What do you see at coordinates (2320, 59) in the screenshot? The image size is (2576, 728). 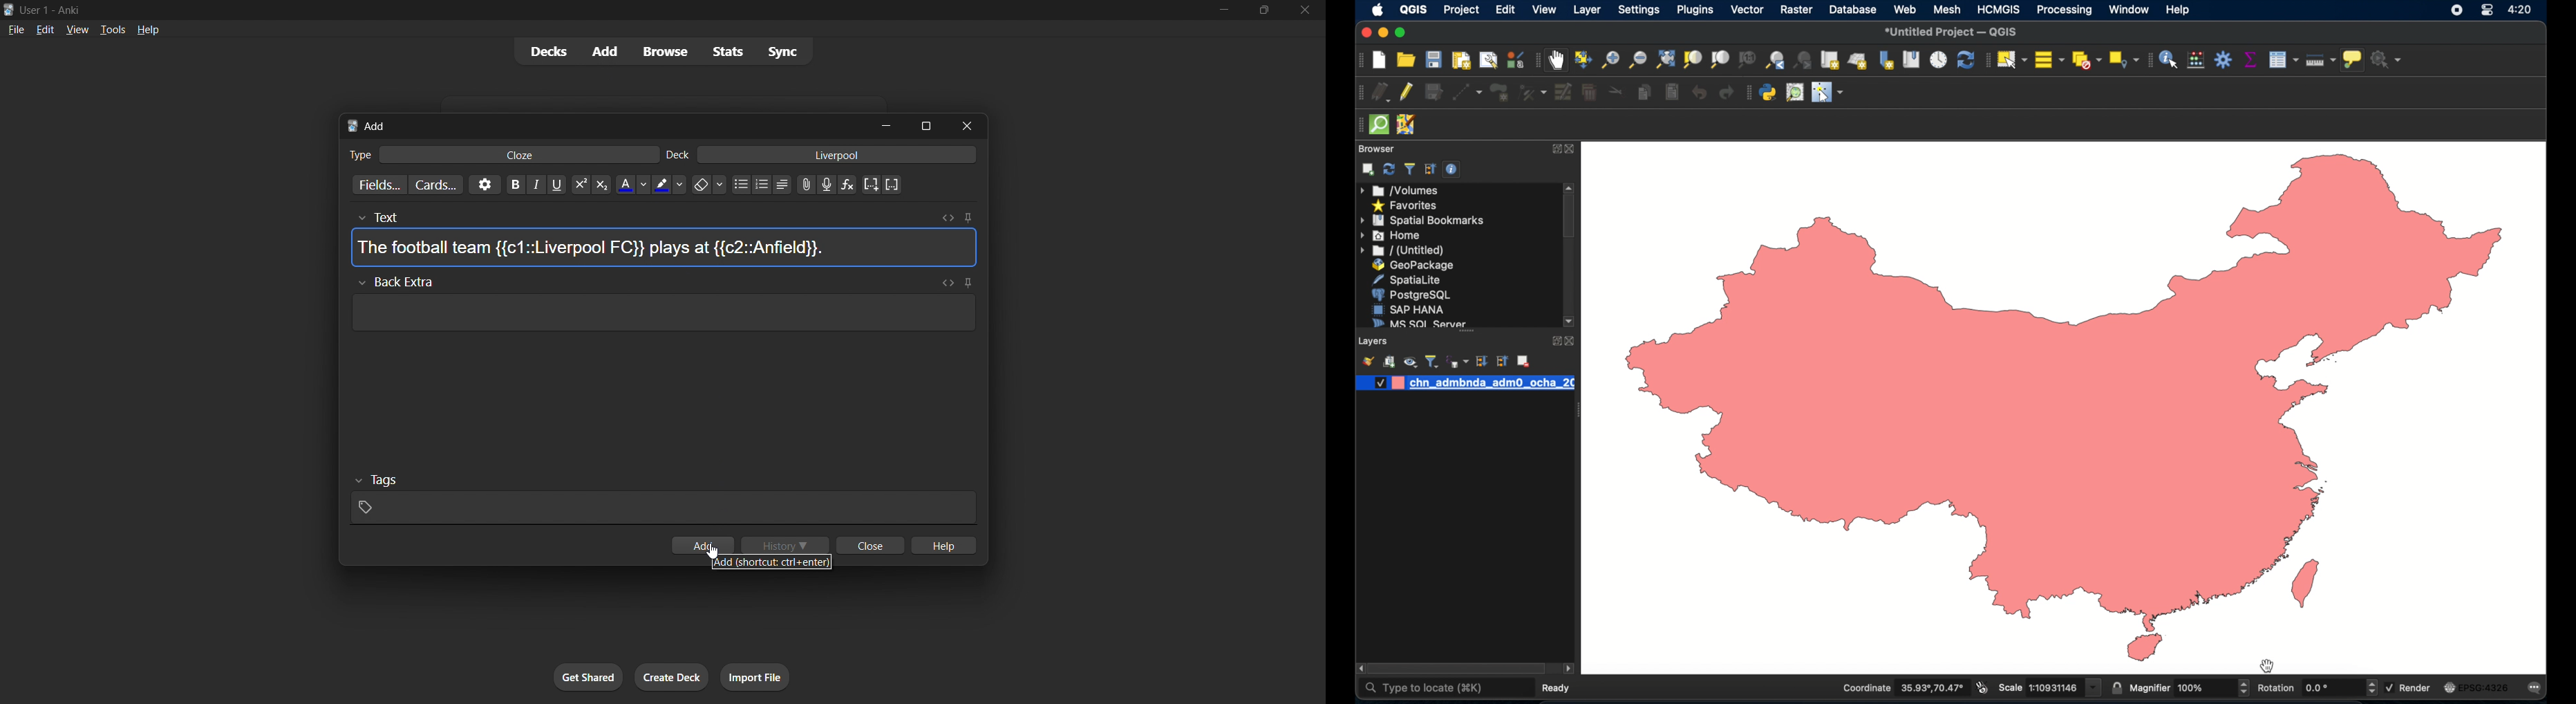 I see `measure line` at bounding box center [2320, 59].